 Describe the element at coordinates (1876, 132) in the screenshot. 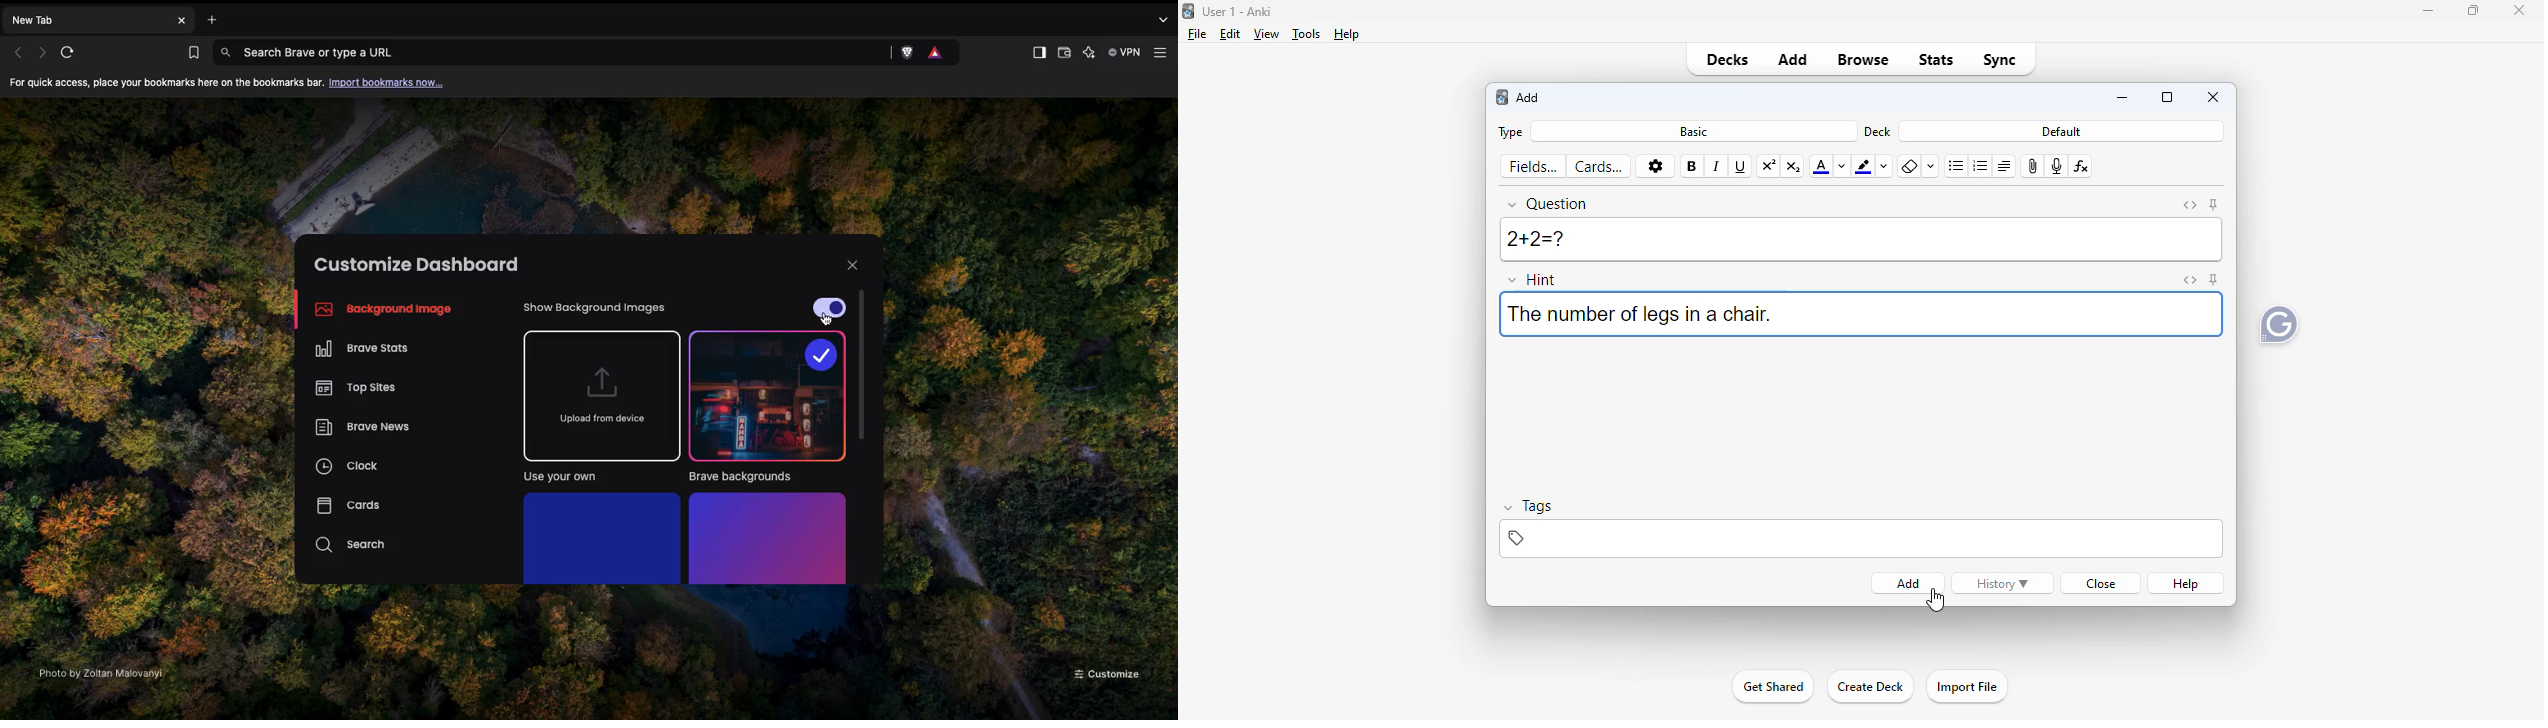

I see `deck` at that location.